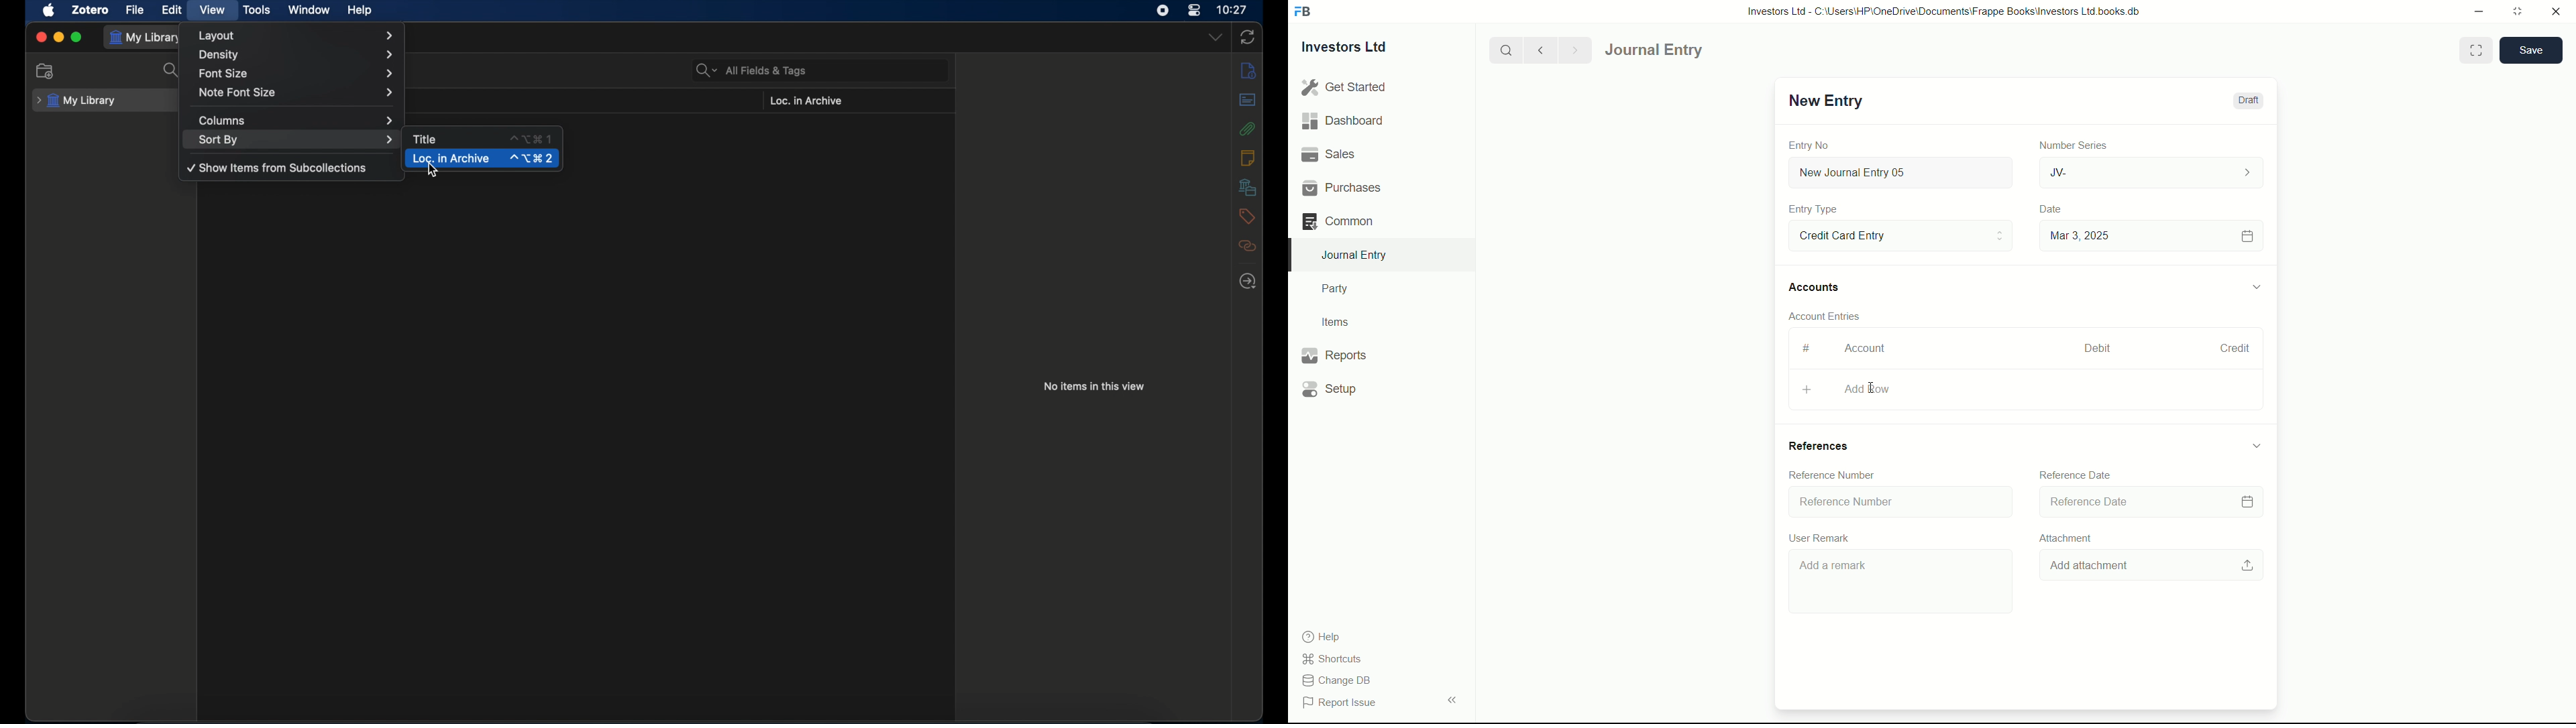 The width and height of the screenshot is (2576, 728). I want to click on Investors Ltd - C:\Users\HP\OneDrive\Documents\Frappe Books\Investors Ltd books.db, so click(1945, 11).